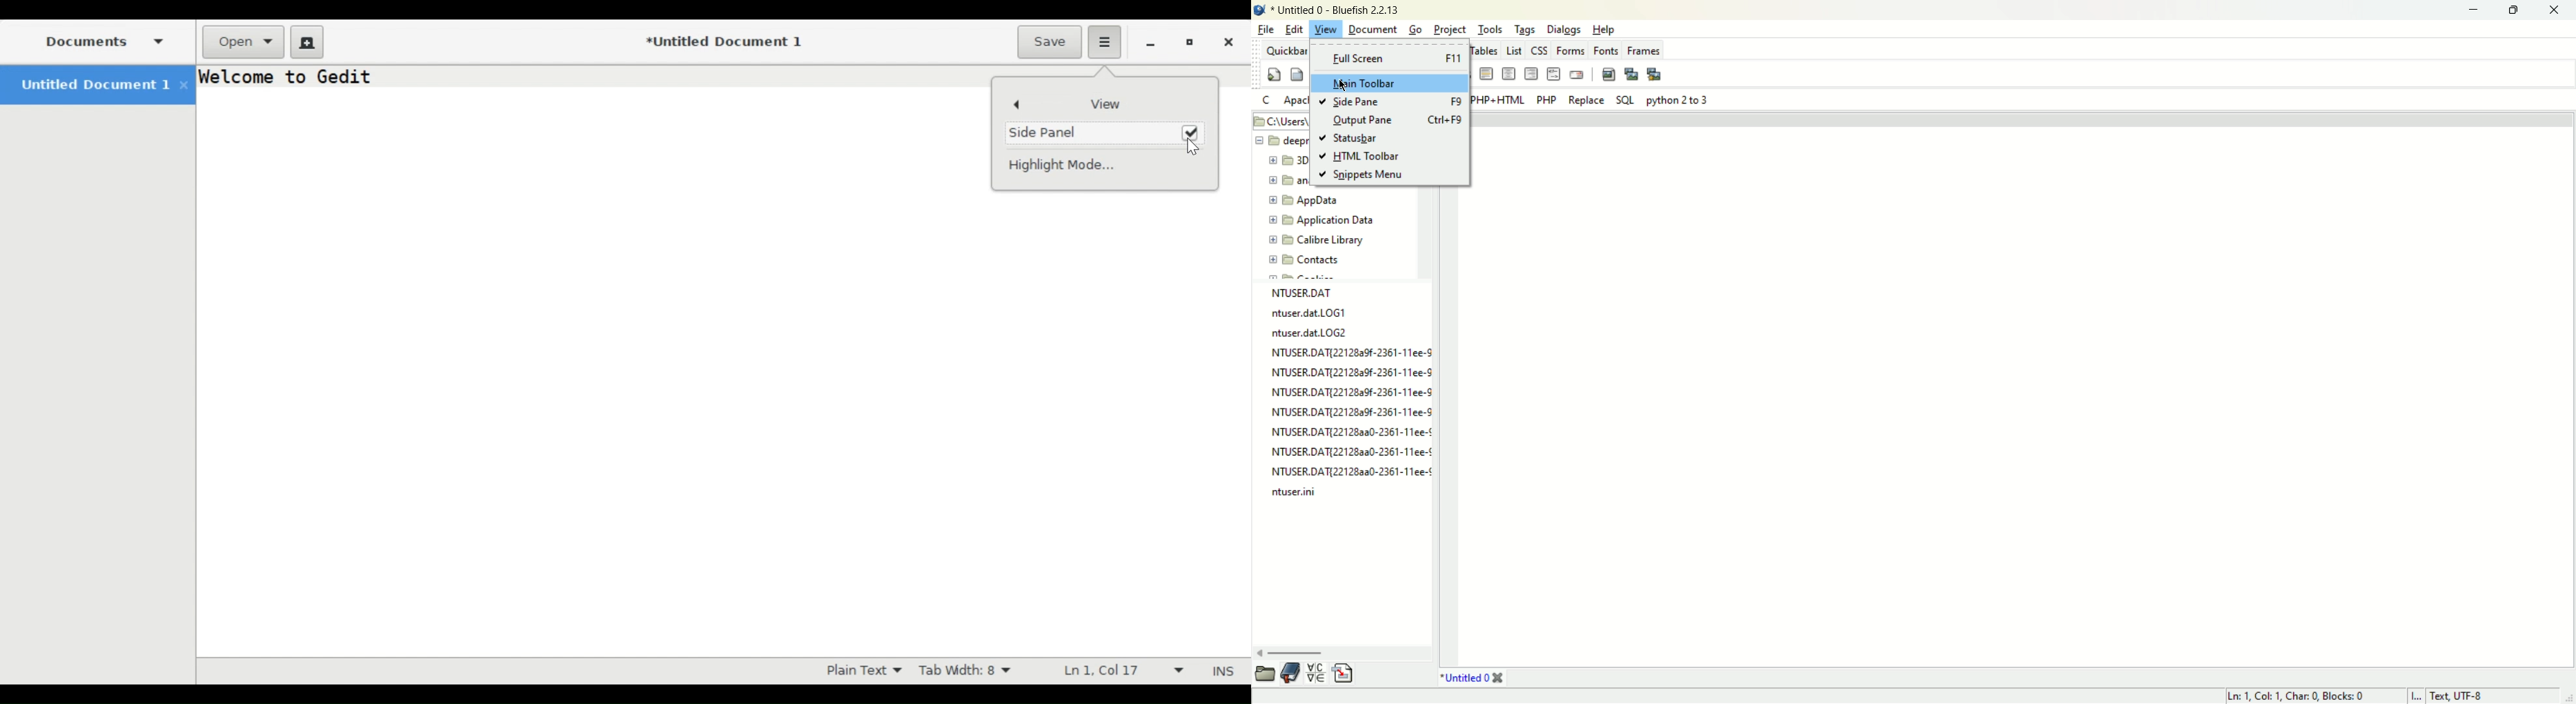  Describe the element at coordinates (1487, 74) in the screenshot. I see `horizontal rule` at that location.